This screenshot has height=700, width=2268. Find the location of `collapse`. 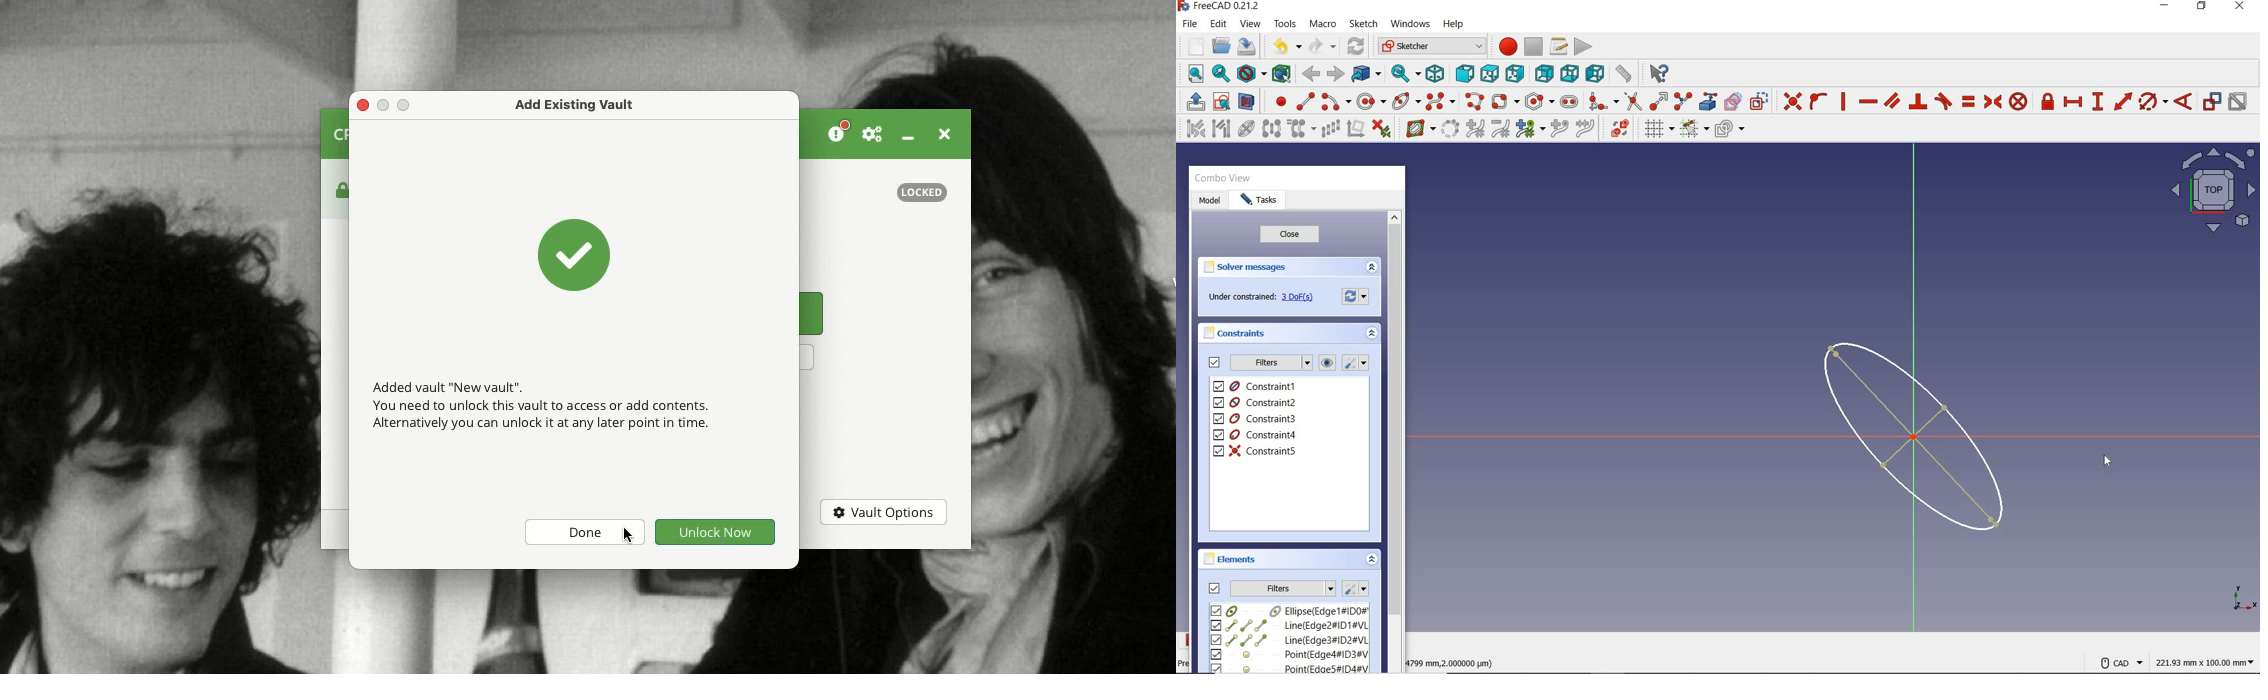

collapse is located at coordinates (1371, 268).